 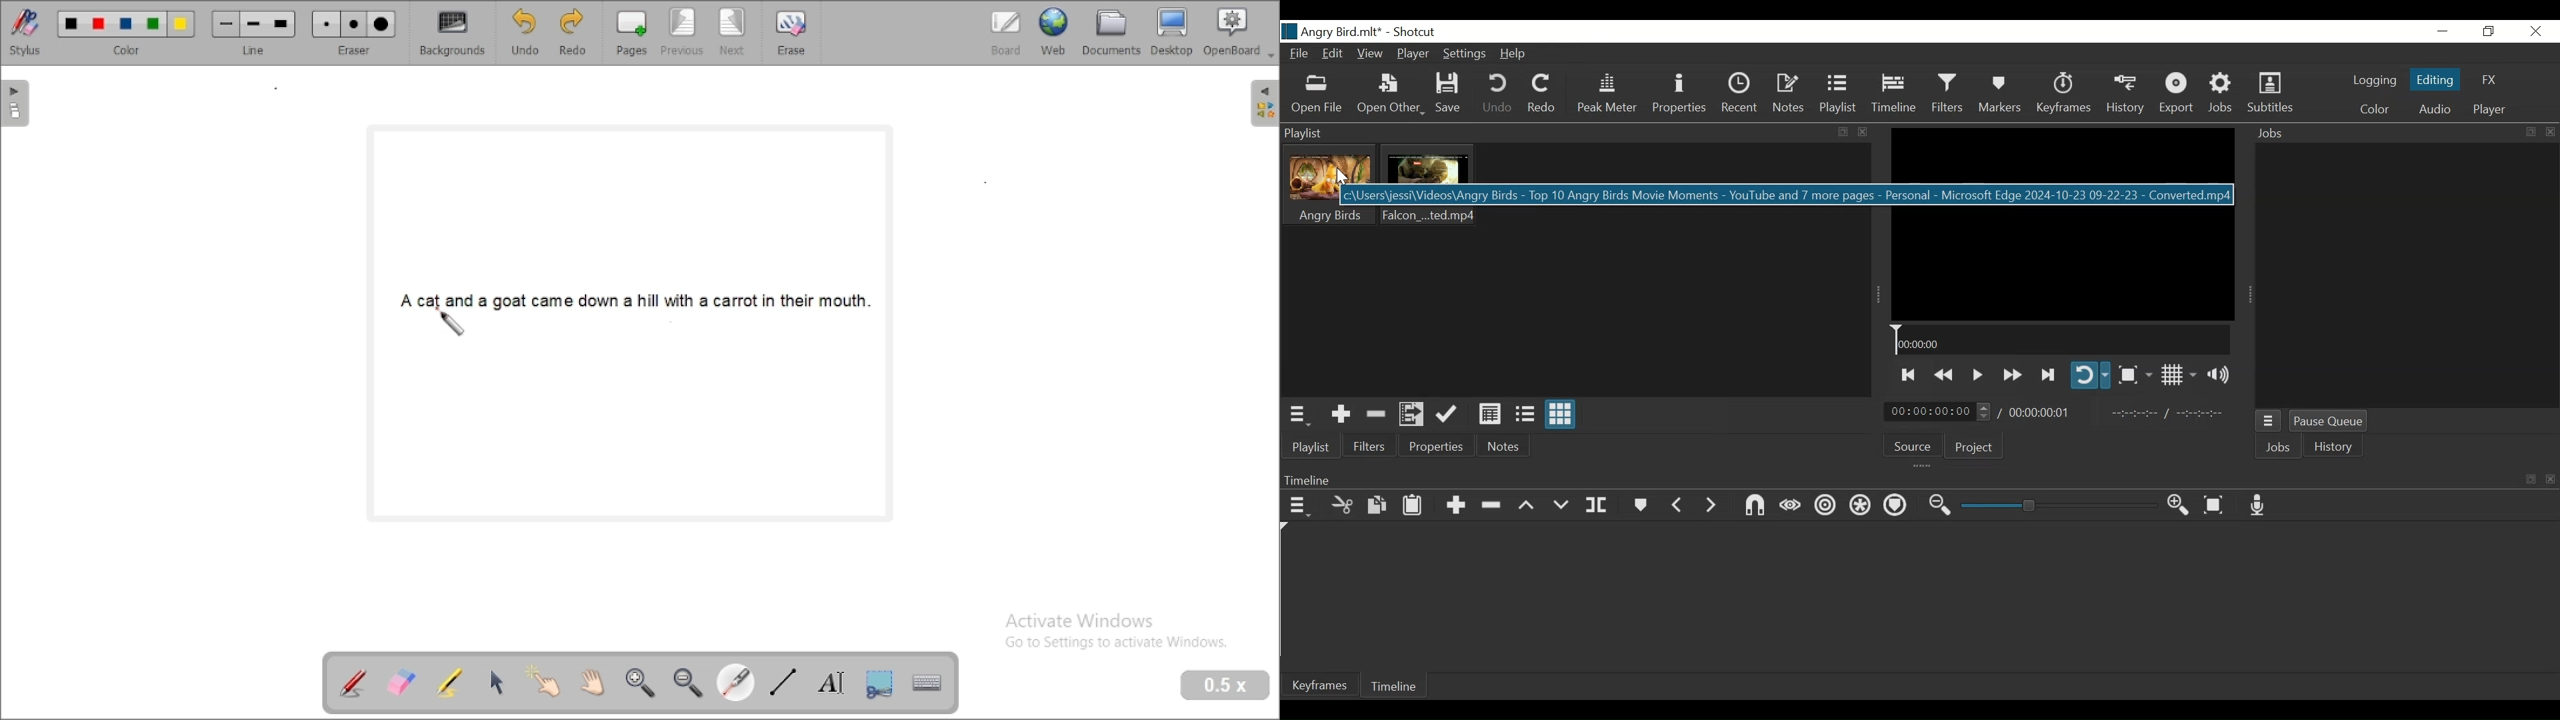 What do you see at coordinates (1499, 95) in the screenshot?
I see `Undo` at bounding box center [1499, 95].